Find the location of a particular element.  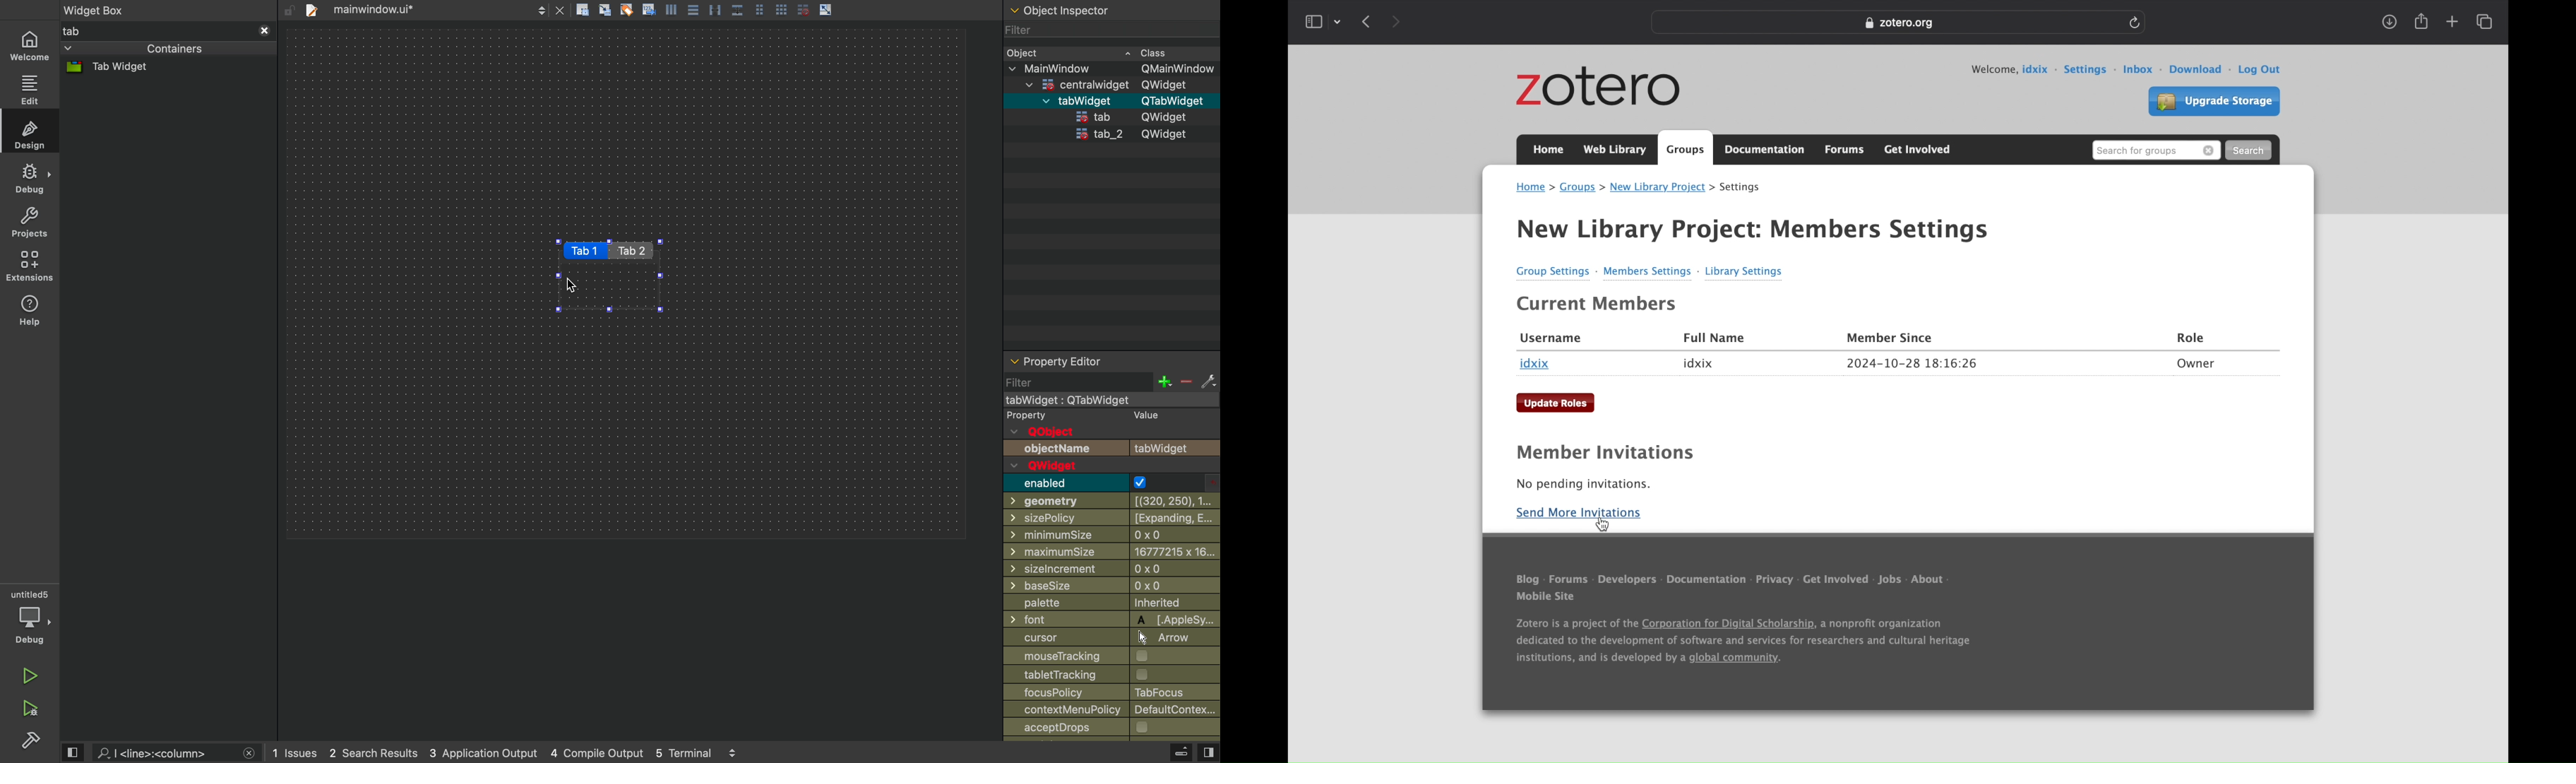

font is located at coordinates (1111, 620).